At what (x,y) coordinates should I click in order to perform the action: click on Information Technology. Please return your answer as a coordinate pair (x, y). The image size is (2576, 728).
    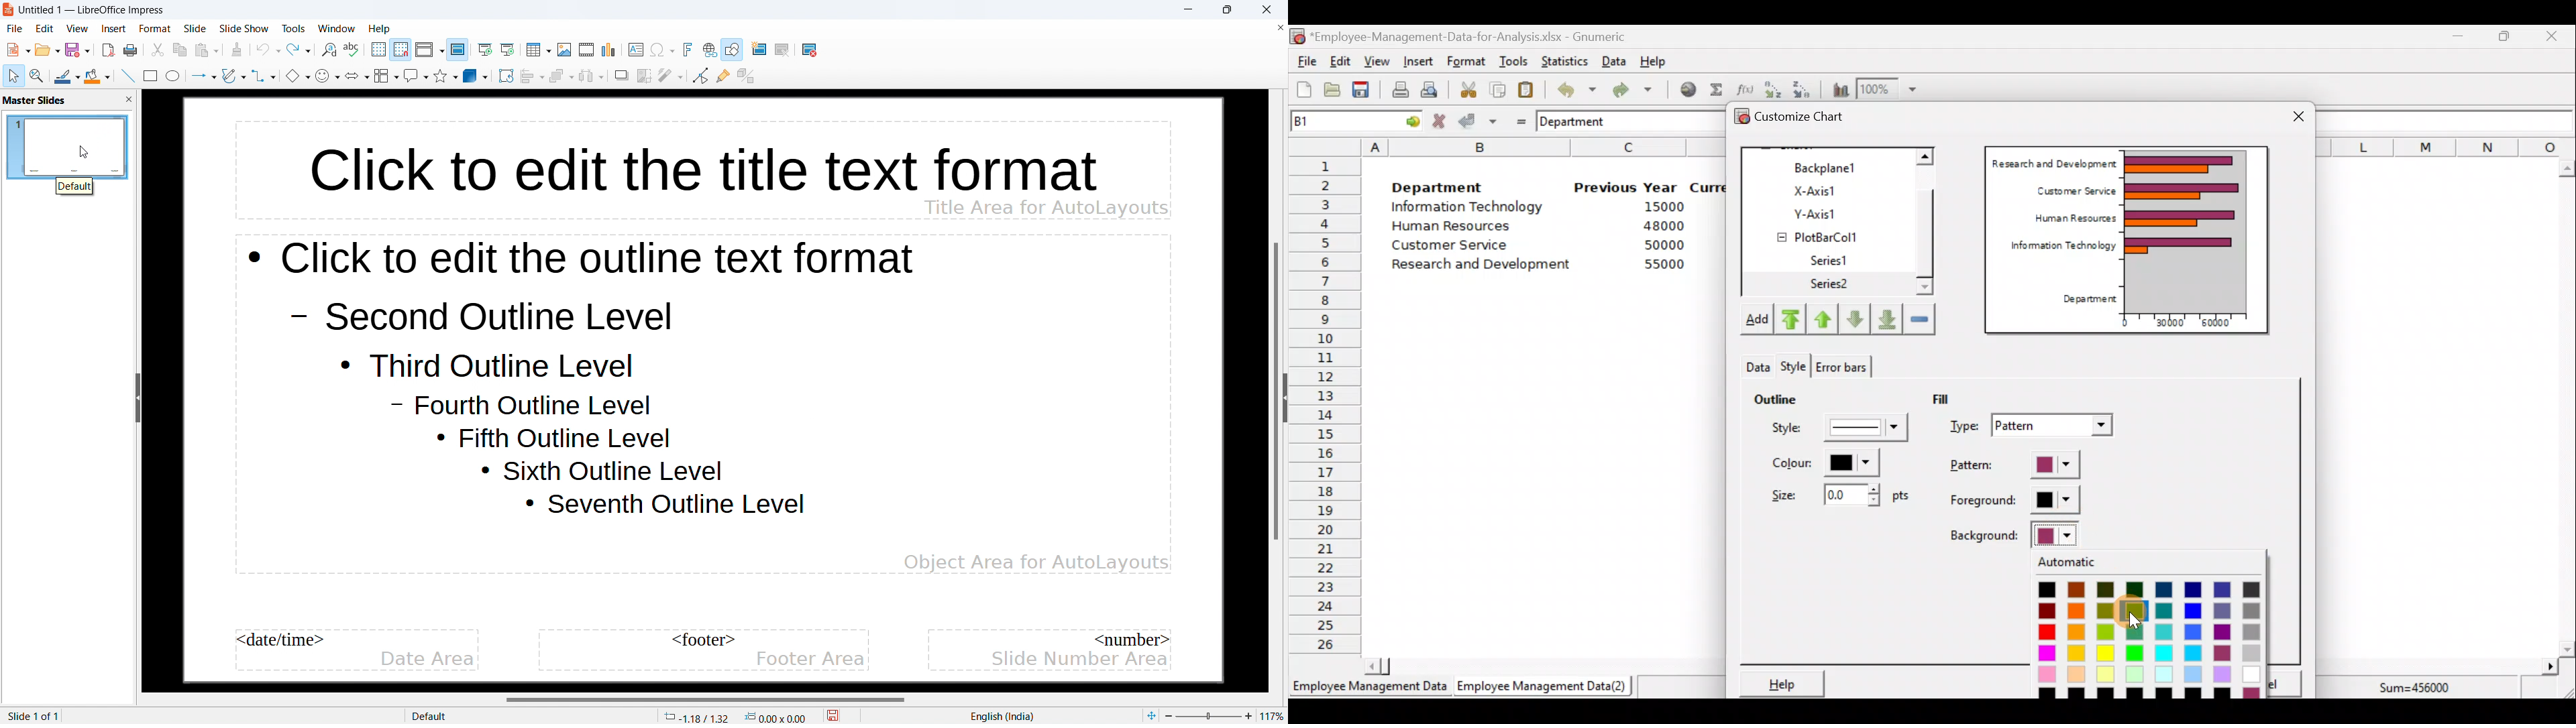
    Looking at the image, I should click on (2057, 249).